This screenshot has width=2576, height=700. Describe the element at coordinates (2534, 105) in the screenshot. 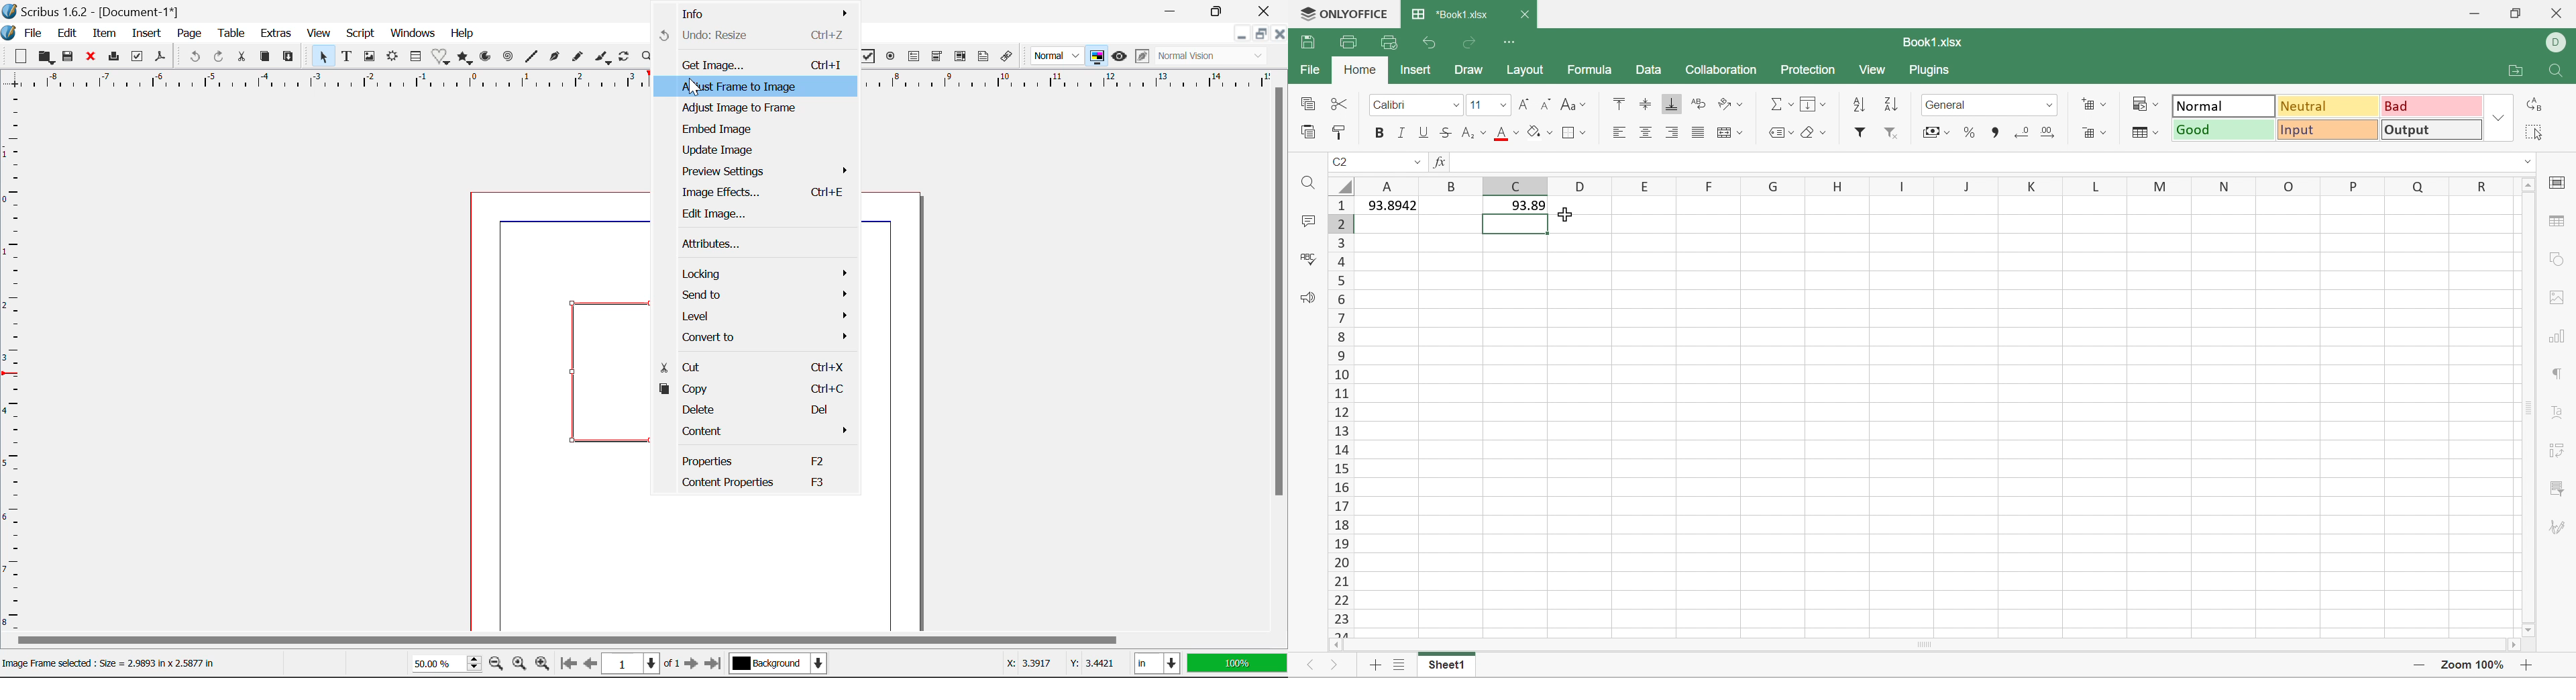

I see `Replace` at that location.